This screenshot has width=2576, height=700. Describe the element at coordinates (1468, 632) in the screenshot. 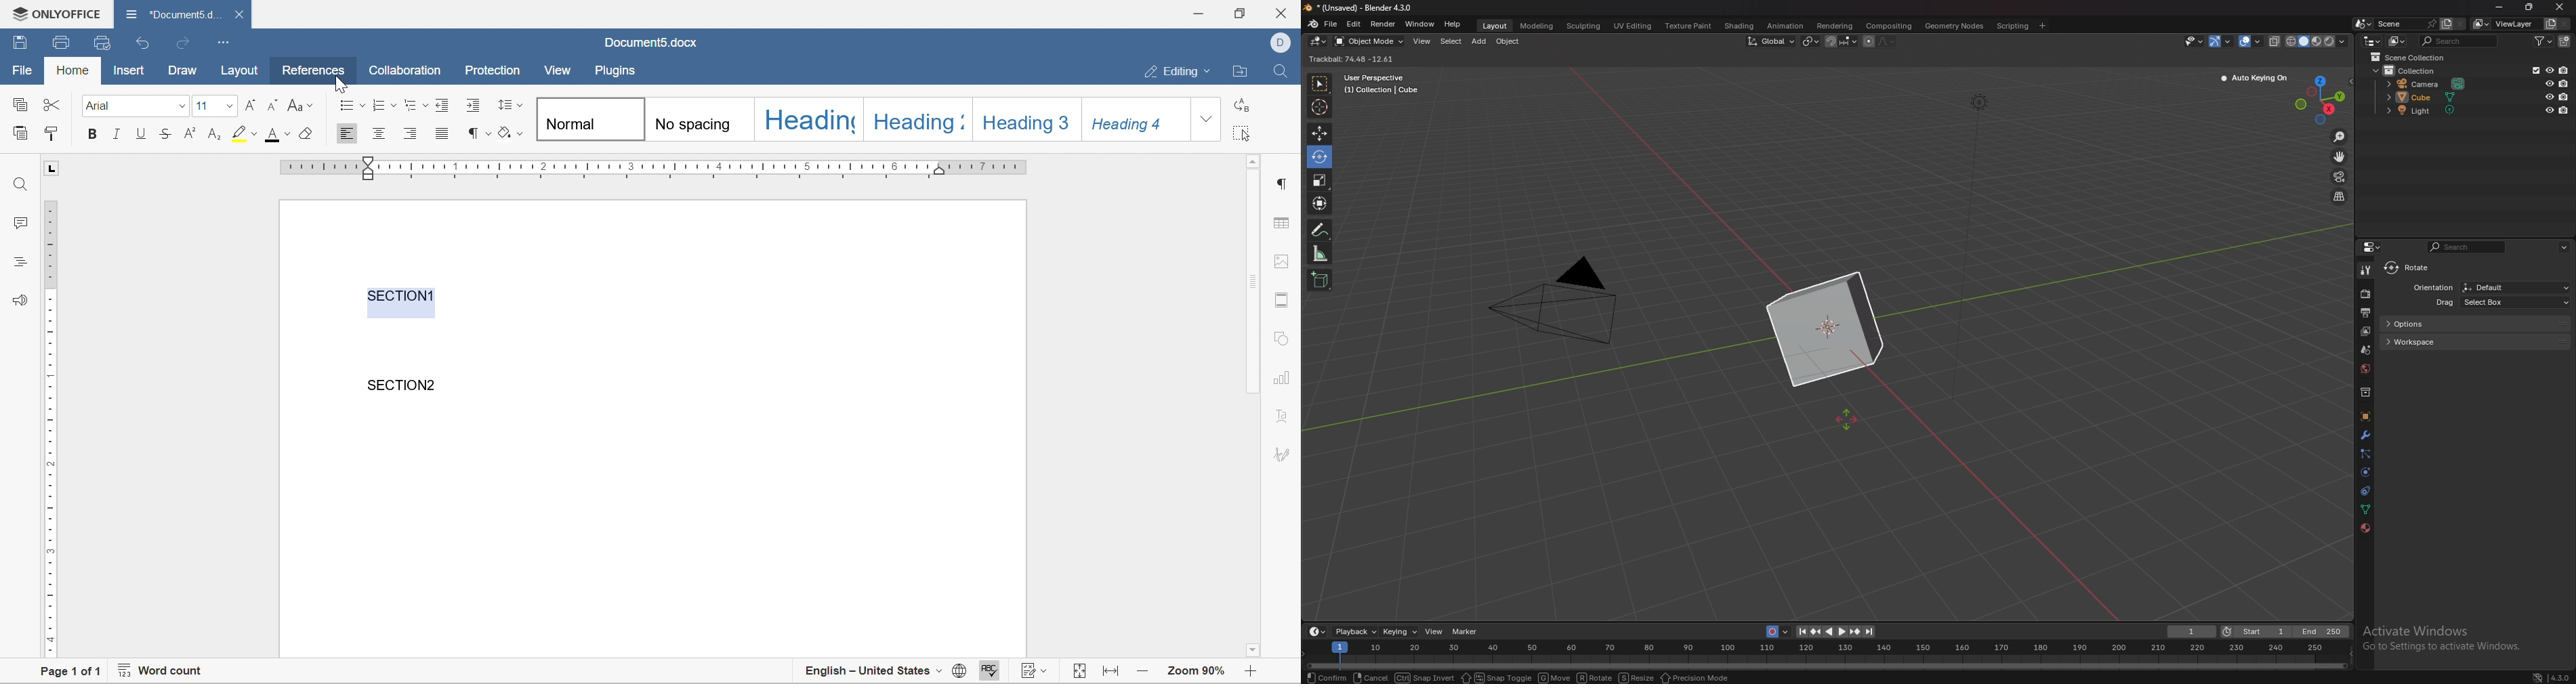

I see `marker` at that location.